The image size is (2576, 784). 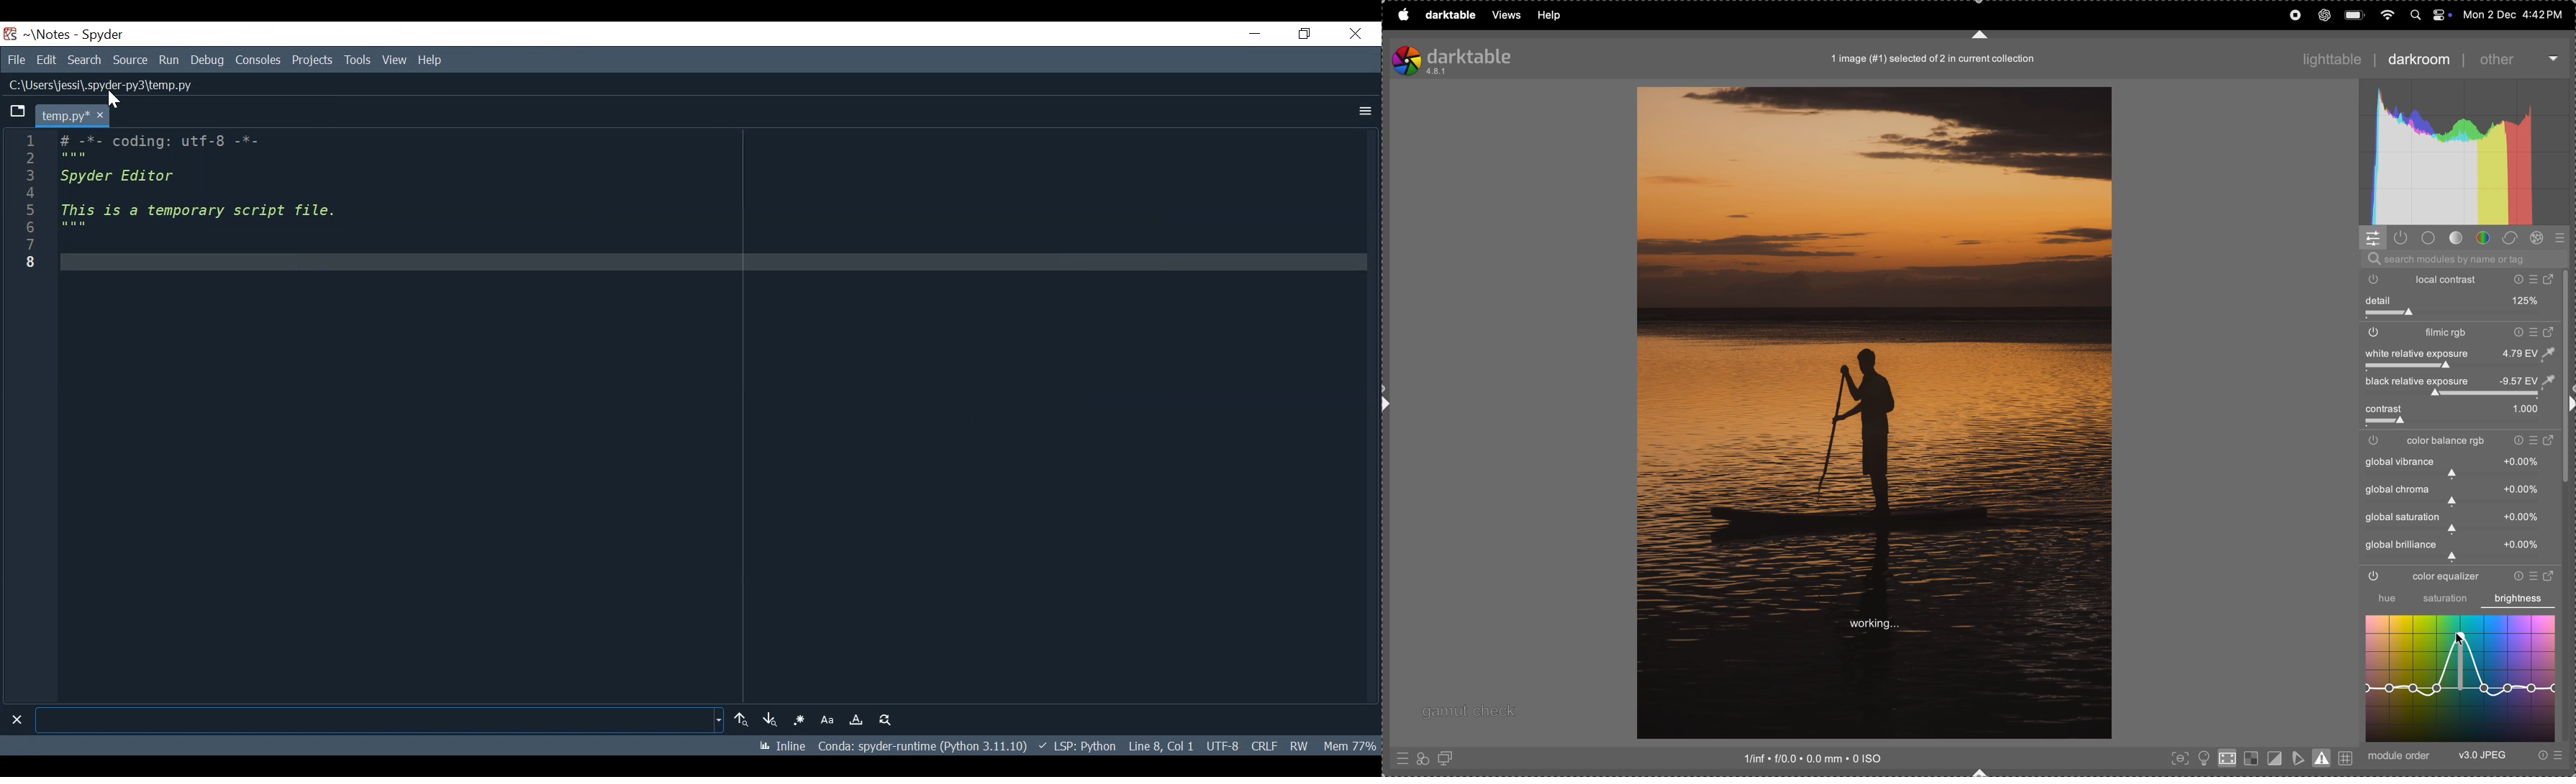 What do you see at coordinates (1401, 760) in the screenshot?
I see `presets` at bounding box center [1401, 760].